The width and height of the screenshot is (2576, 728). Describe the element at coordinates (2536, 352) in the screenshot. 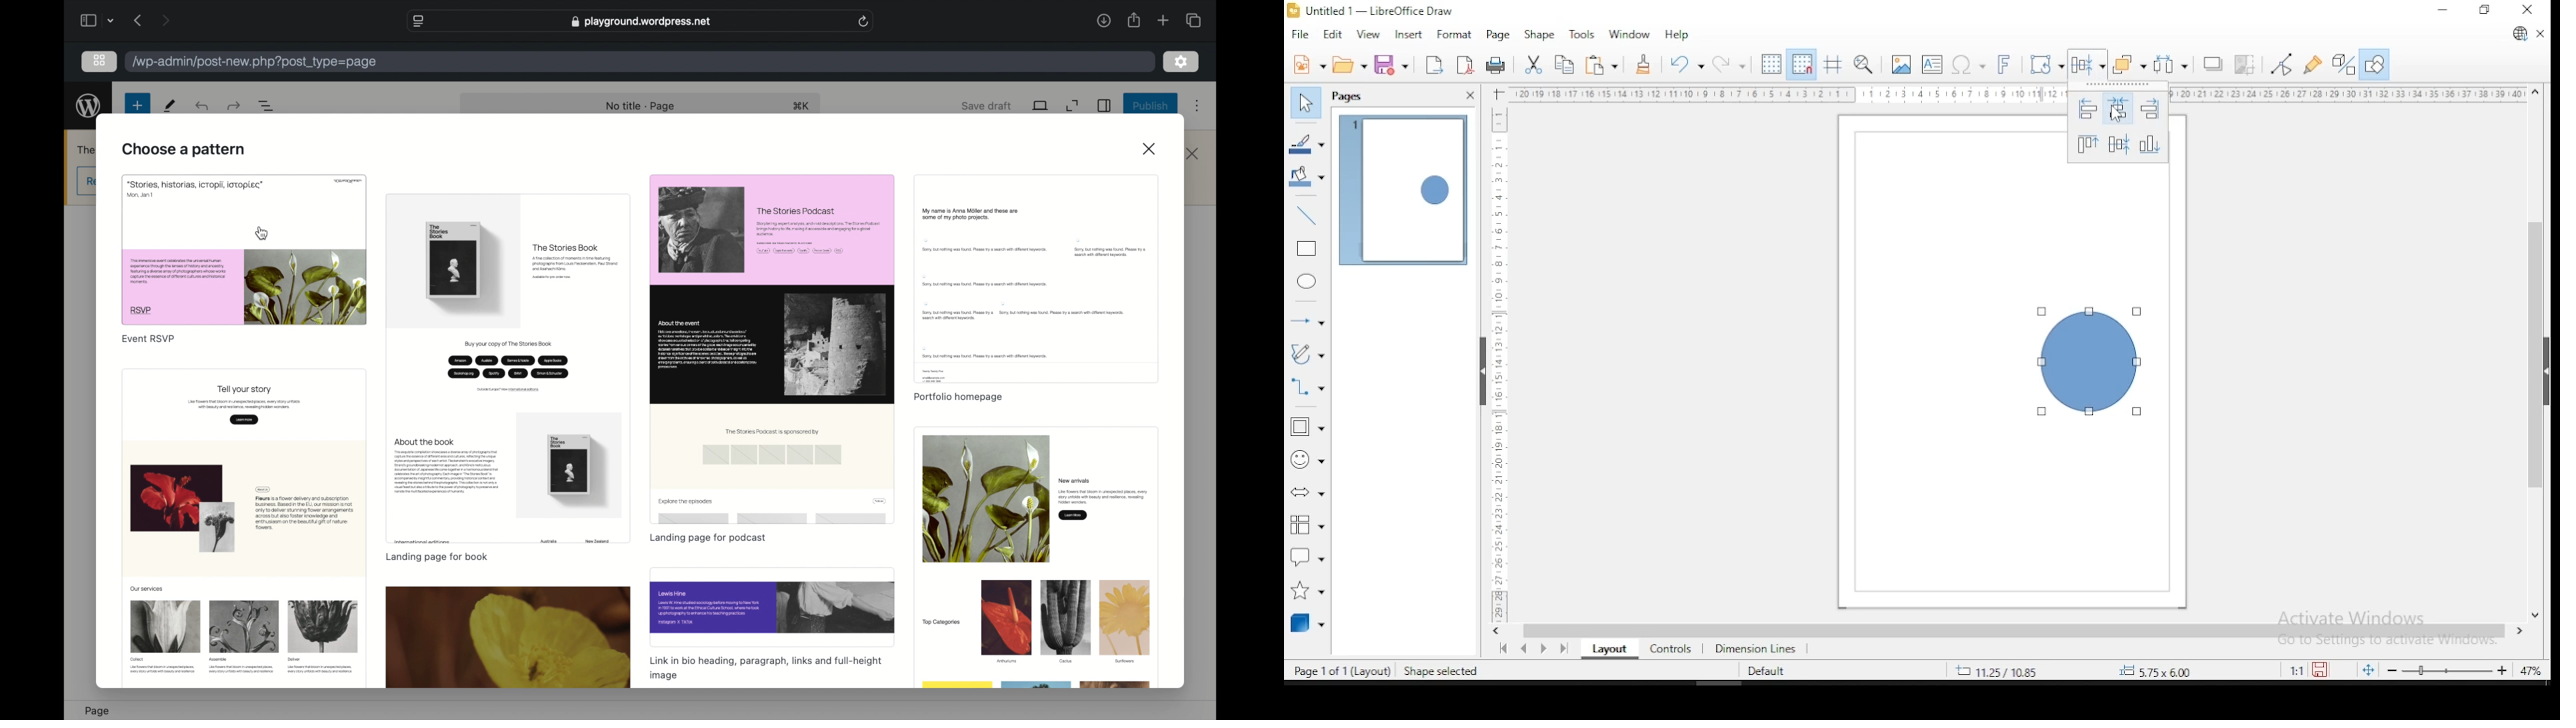

I see `scroll bar` at that location.